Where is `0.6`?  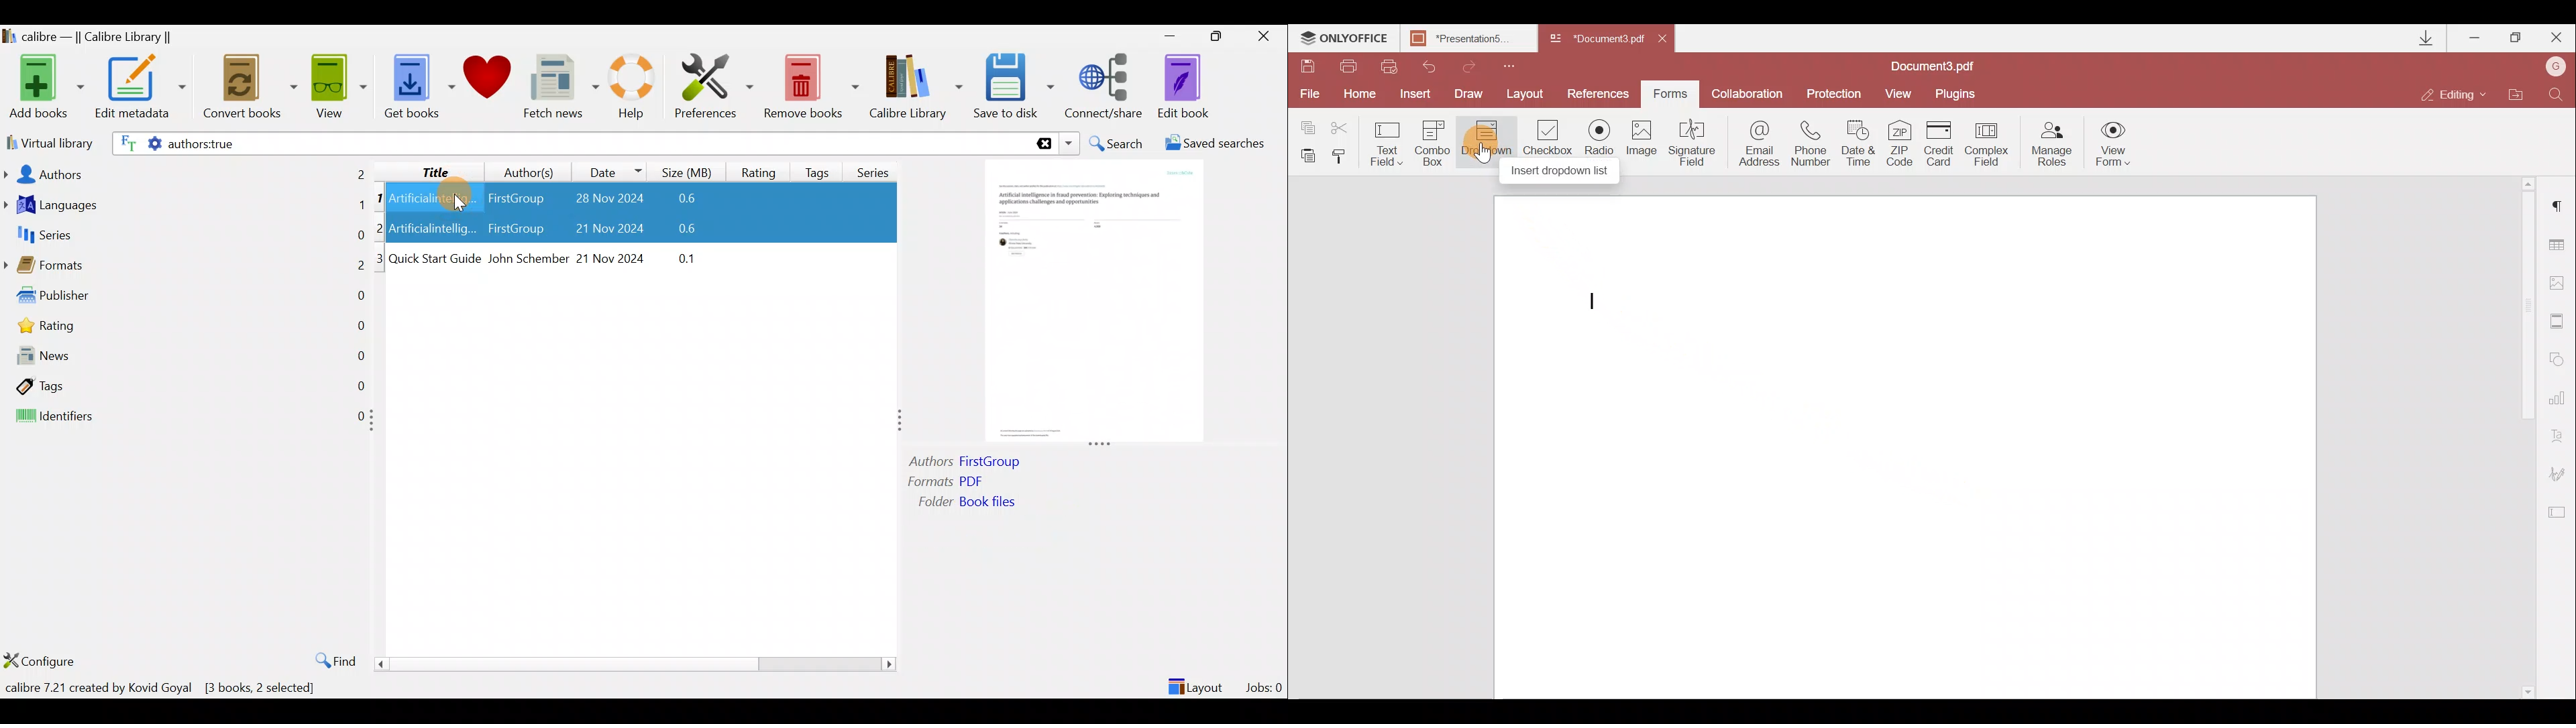
0.6 is located at coordinates (692, 199).